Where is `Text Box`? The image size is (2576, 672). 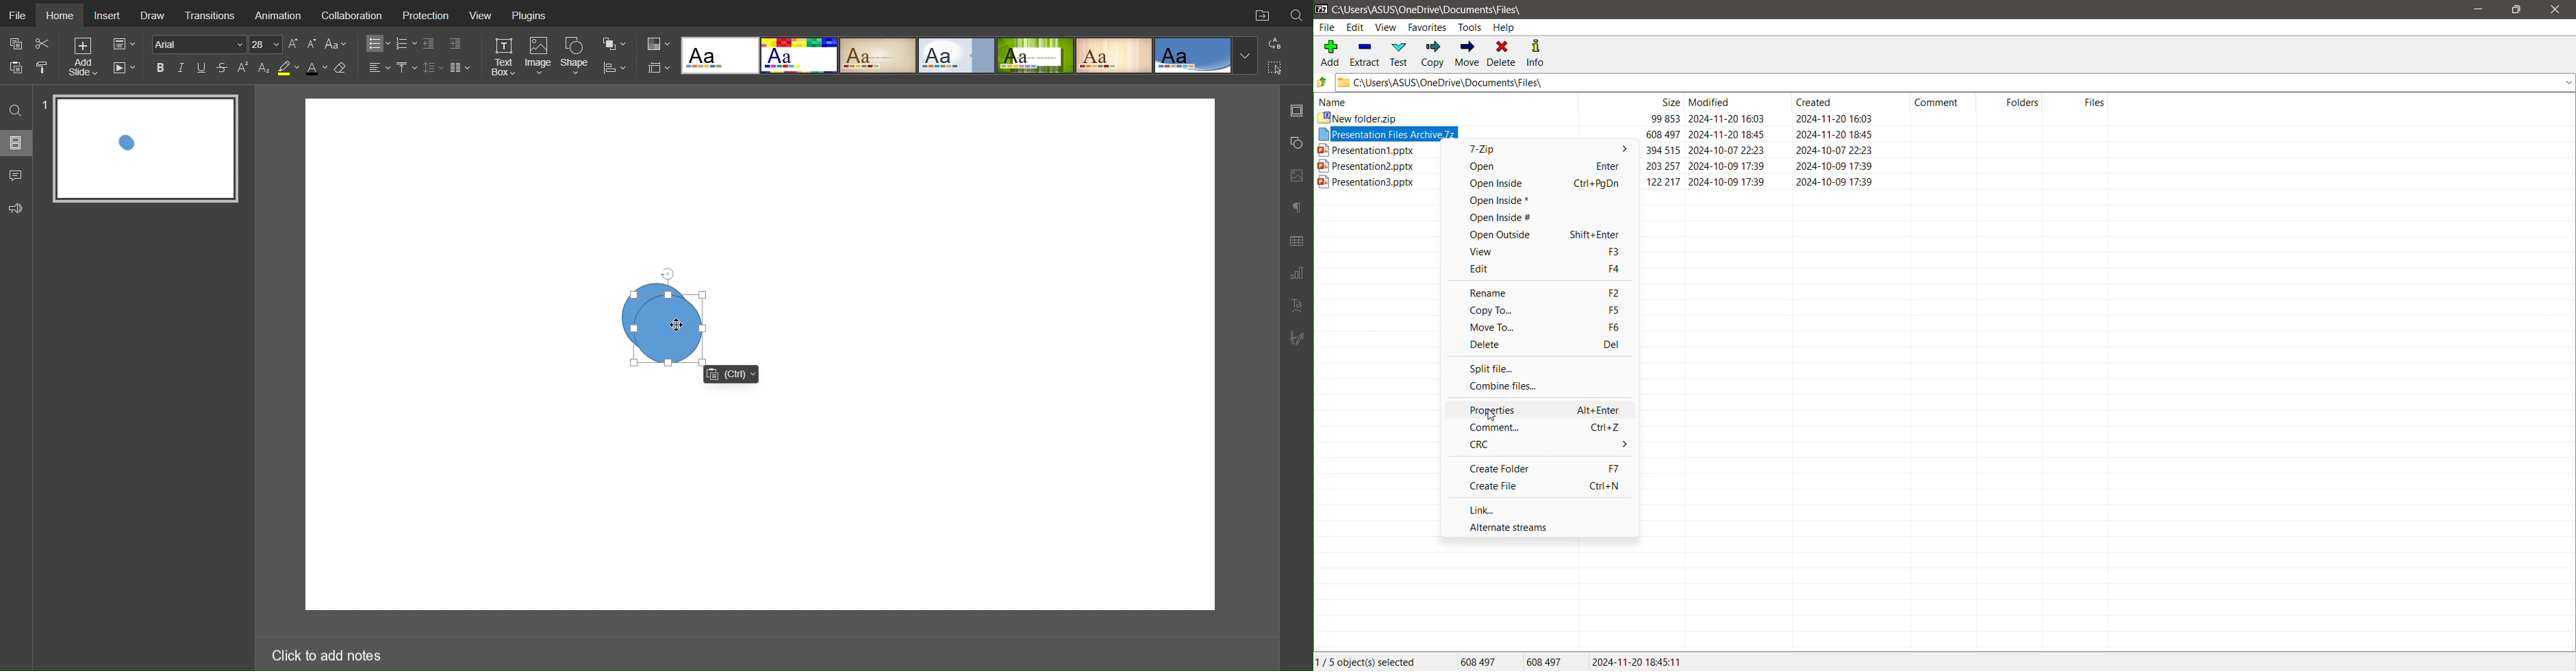 Text Box is located at coordinates (503, 56).